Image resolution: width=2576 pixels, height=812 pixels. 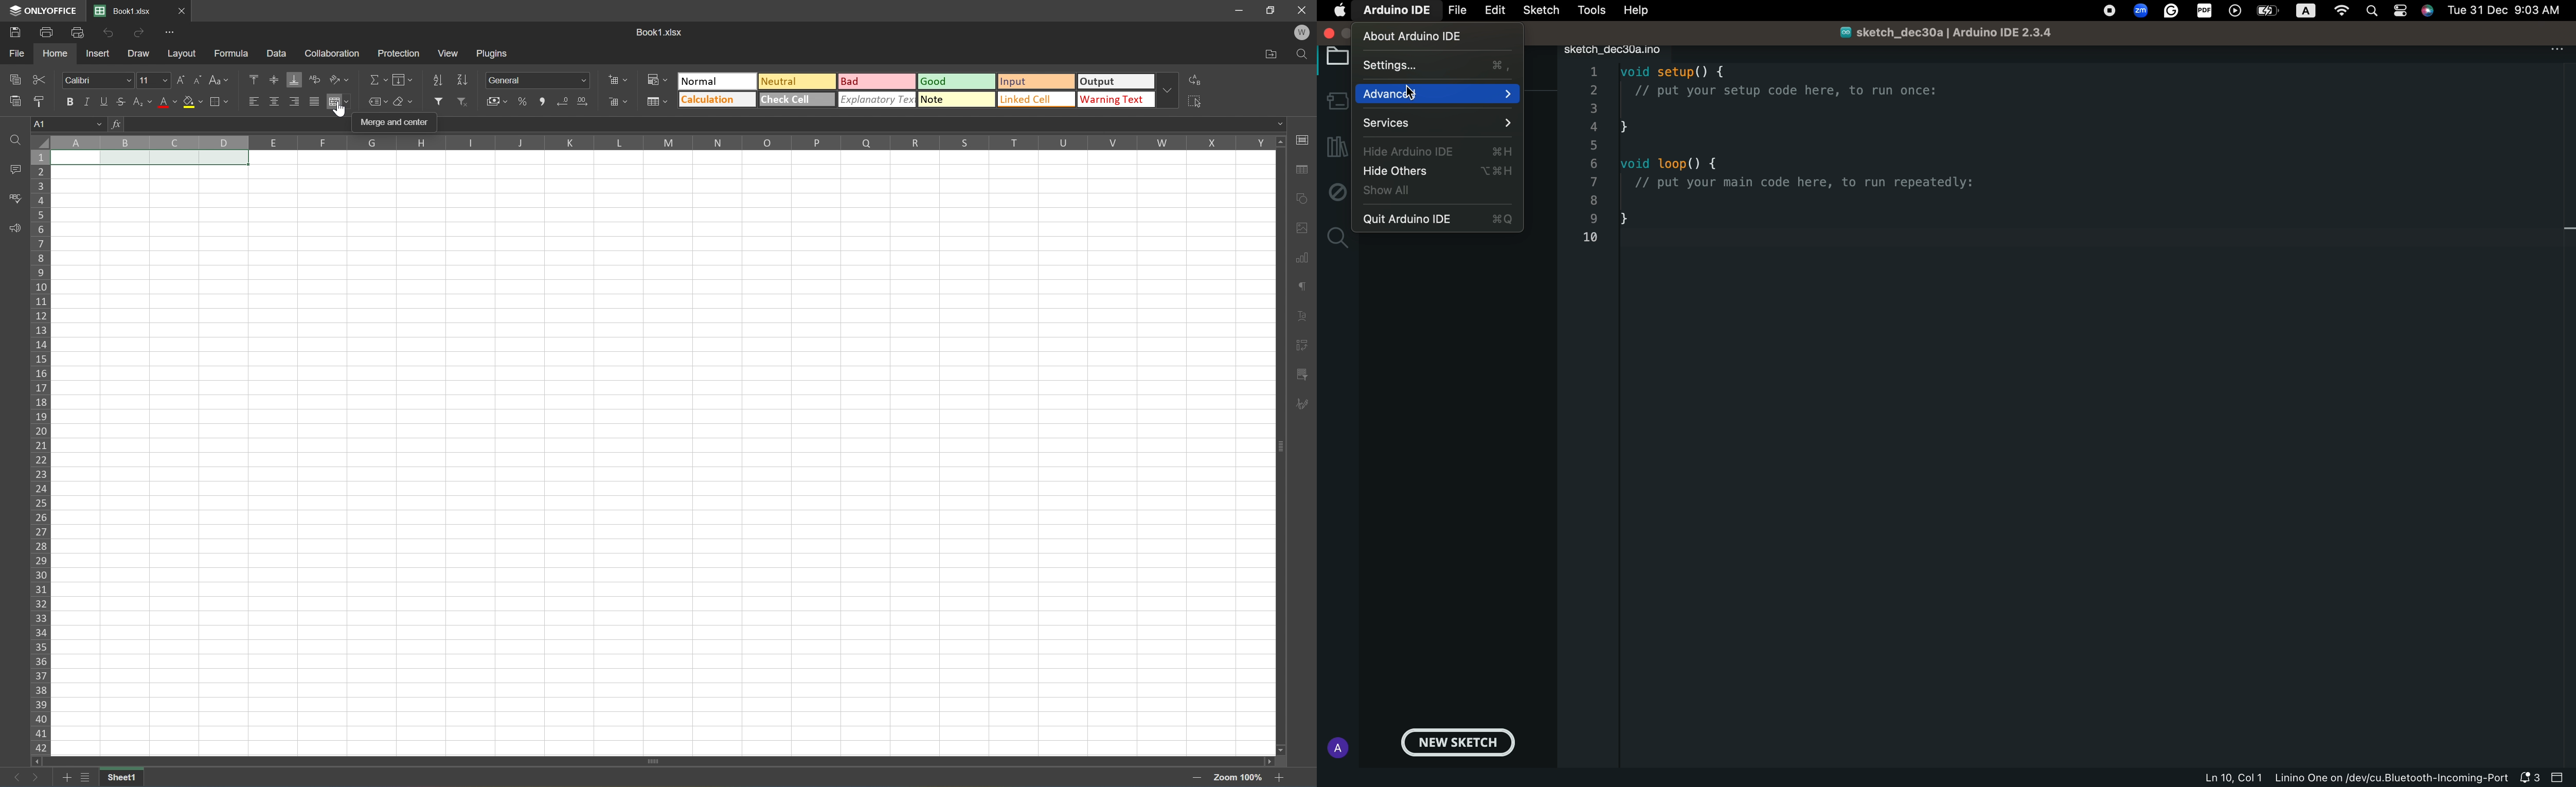 I want to click on Undo, so click(x=110, y=33).